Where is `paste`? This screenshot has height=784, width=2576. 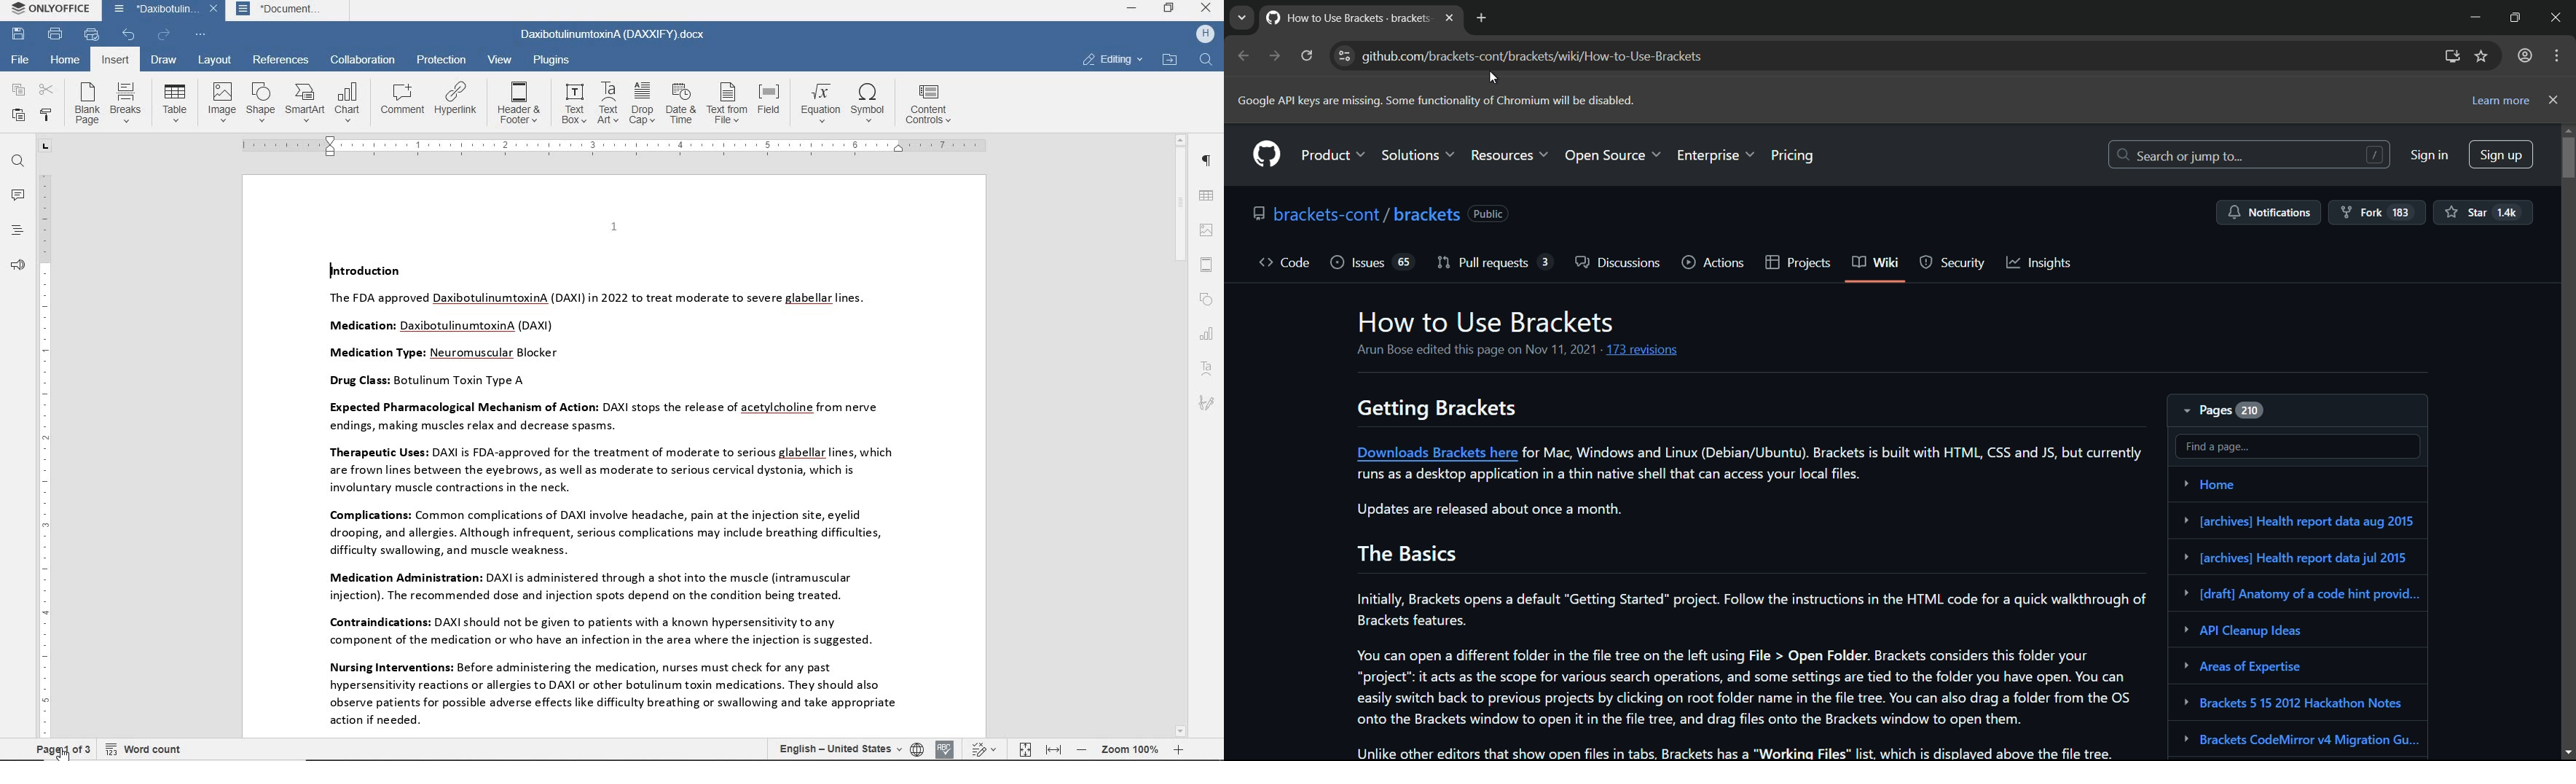 paste is located at coordinates (18, 114).